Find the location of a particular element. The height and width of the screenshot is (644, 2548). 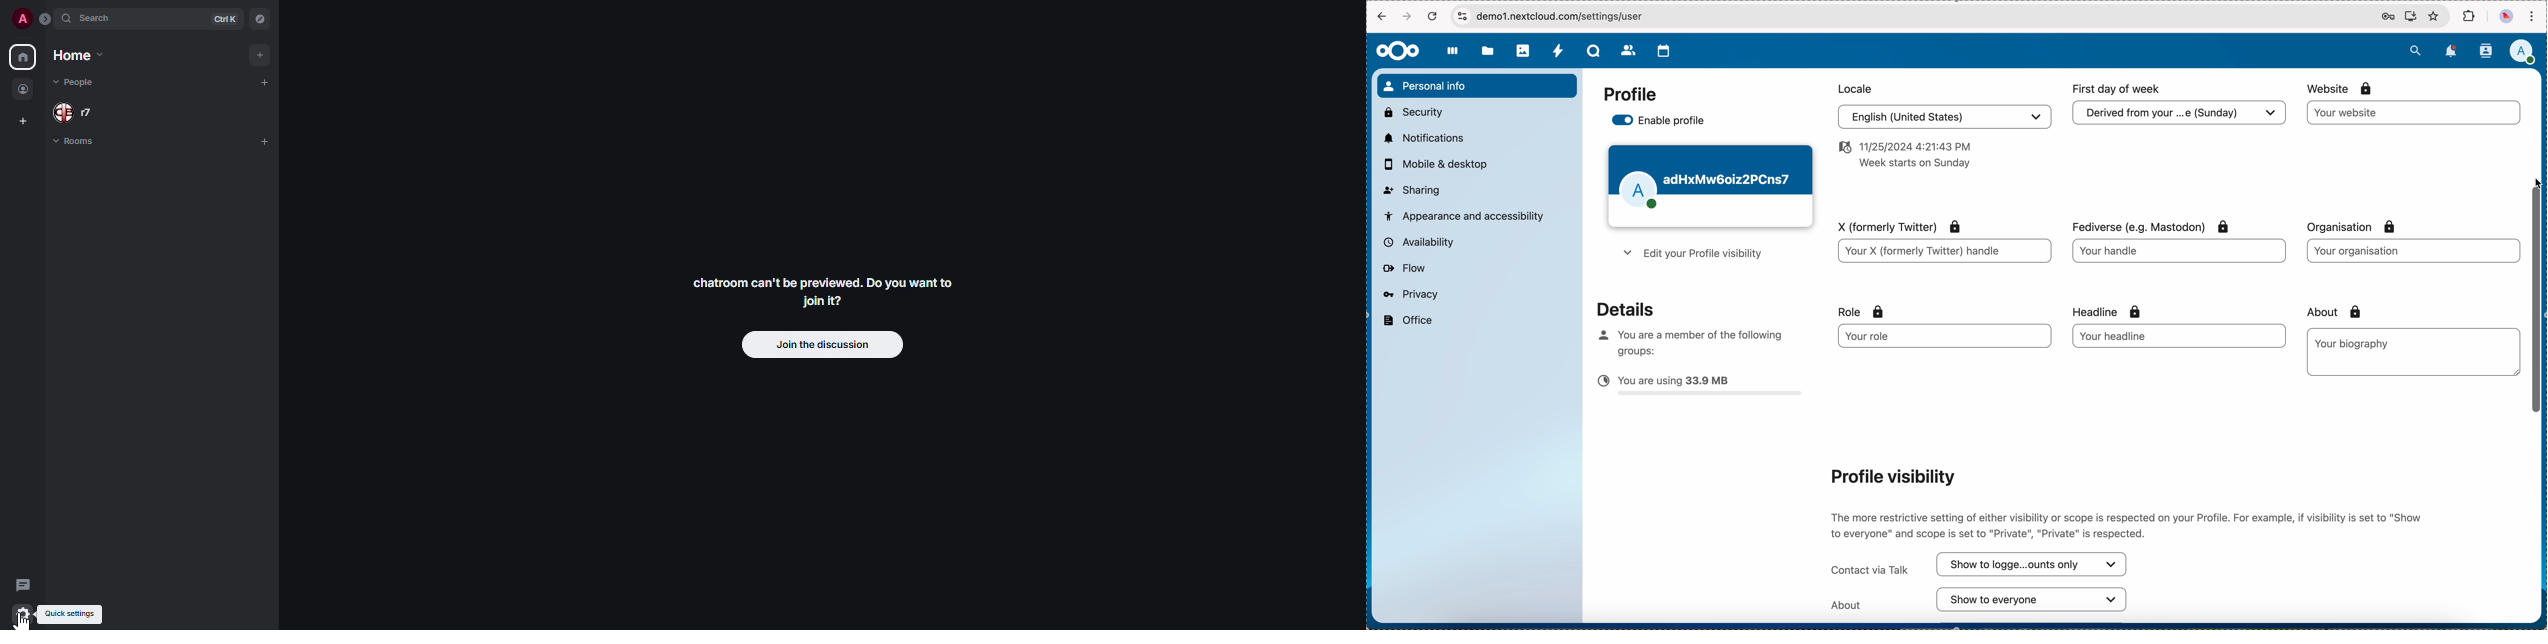

Talk is located at coordinates (1595, 52).